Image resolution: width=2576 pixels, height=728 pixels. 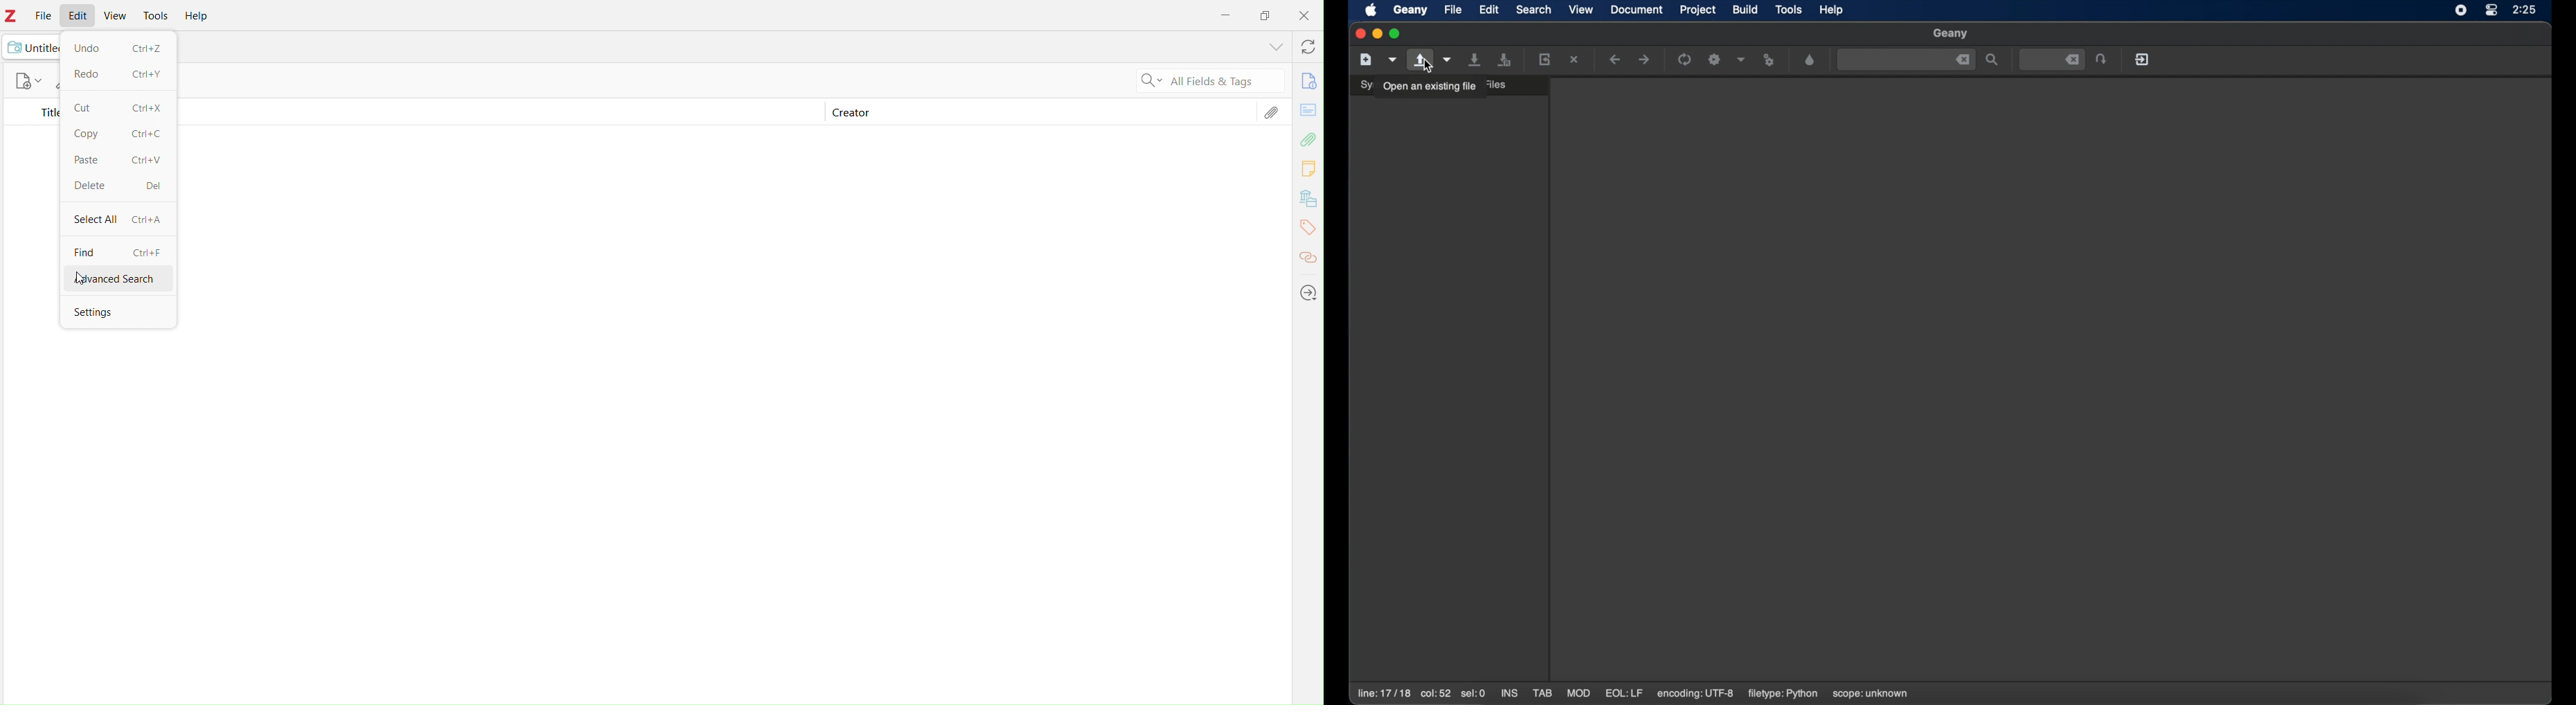 What do you see at coordinates (1308, 199) in the screenshot?
I see `Bibliography` at bounding box center [1308, 199].